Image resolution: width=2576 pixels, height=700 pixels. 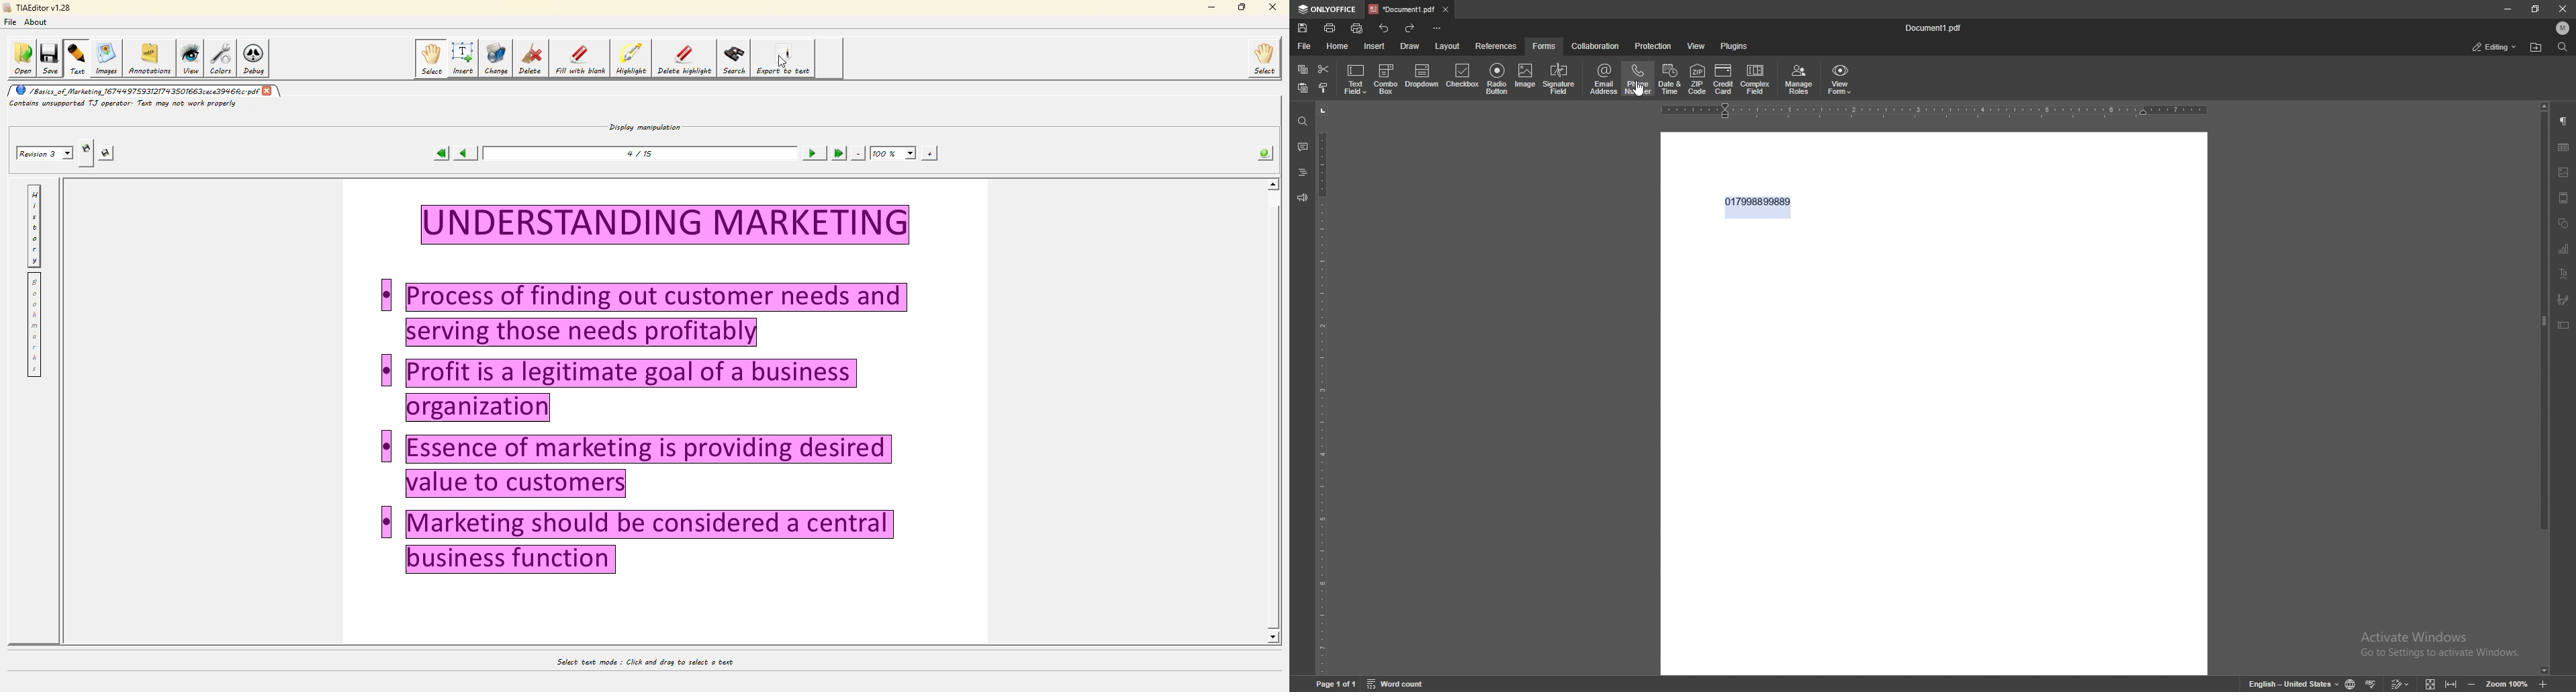 What do you see at coordinates (1303, 47) in the screenshot?
I see `file` at bounding box center [1303, 47].